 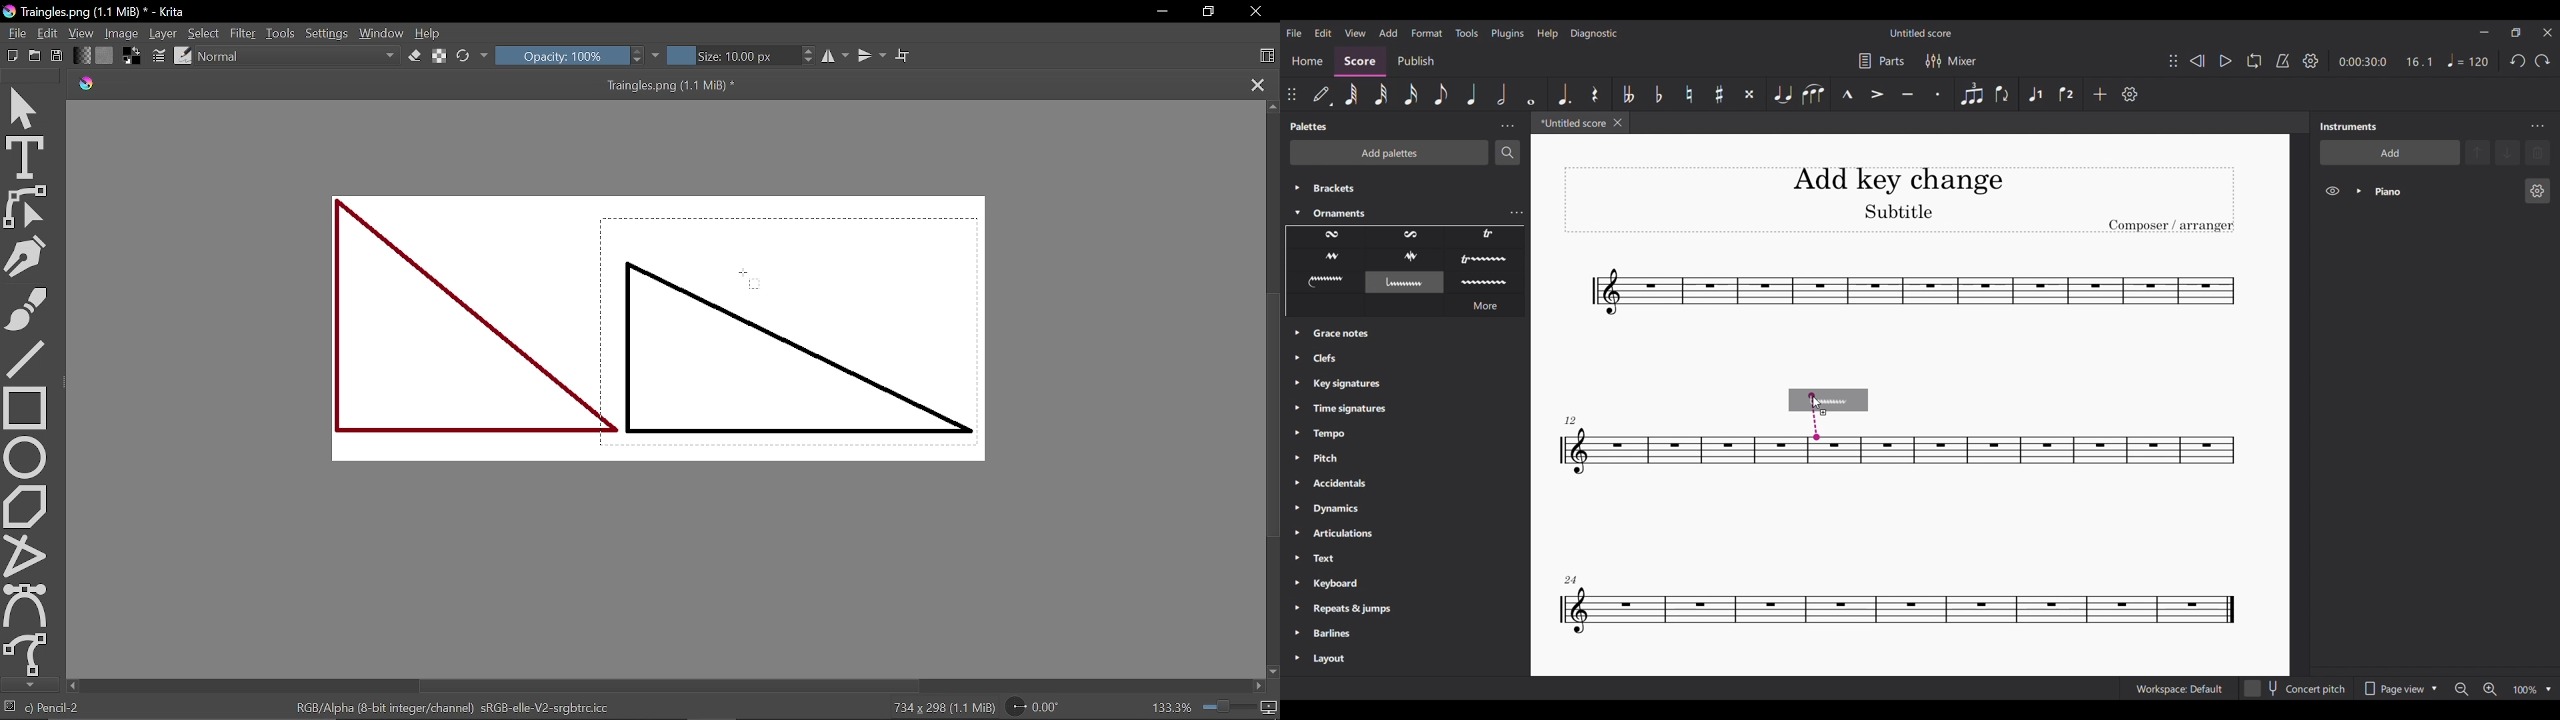 I want to click on Toggle double flat, so click(x=1628, y=94).